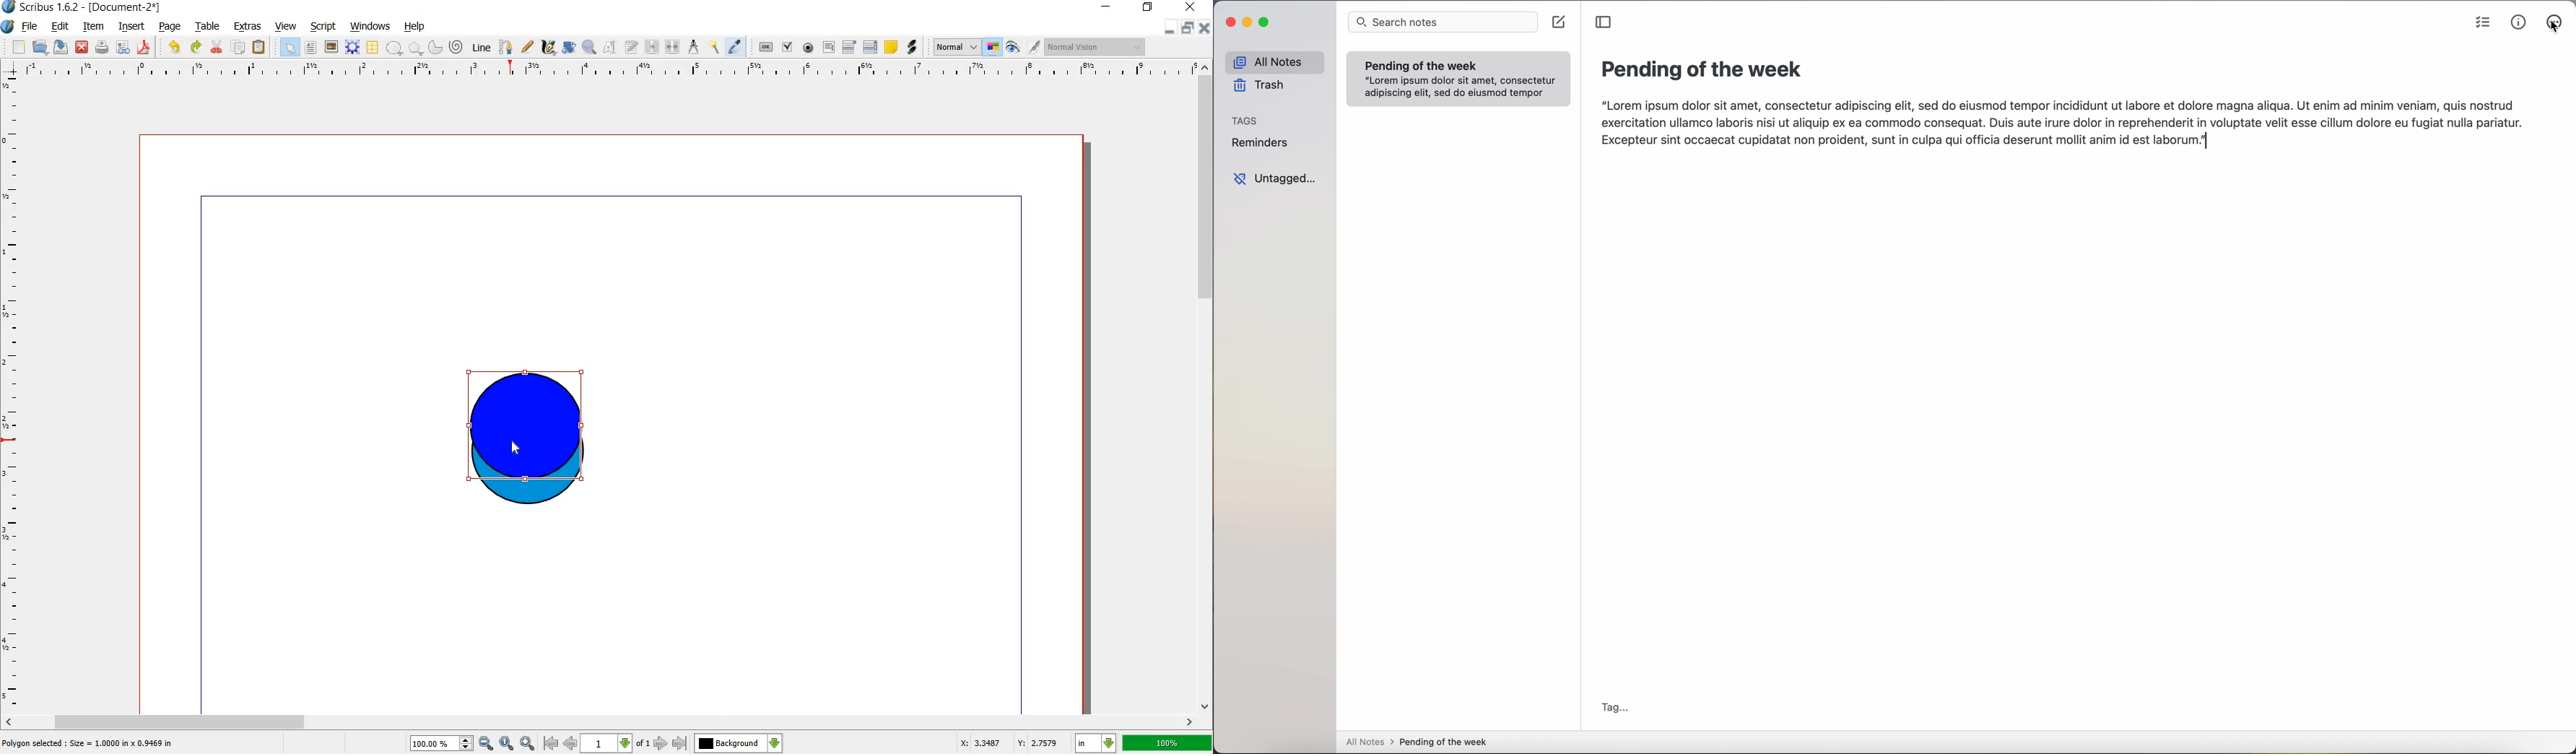 This screenshot has height=756, width=2576. What do you see at coordinates (954, 47) in the screenshot?
I see `normal ` at bounding box center [954, 47].